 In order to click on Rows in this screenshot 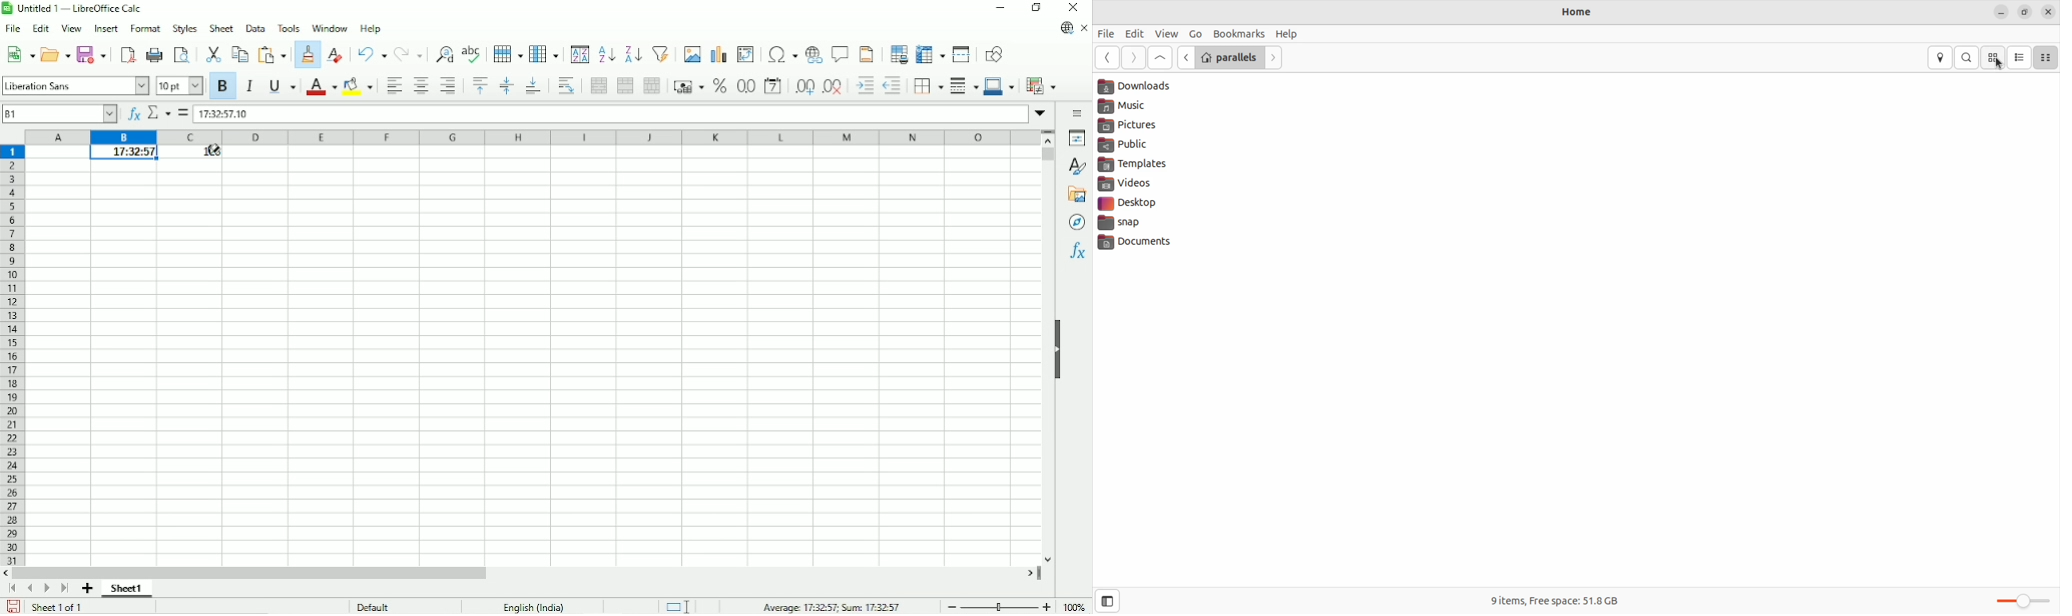, I will do `click(508, 53)`.